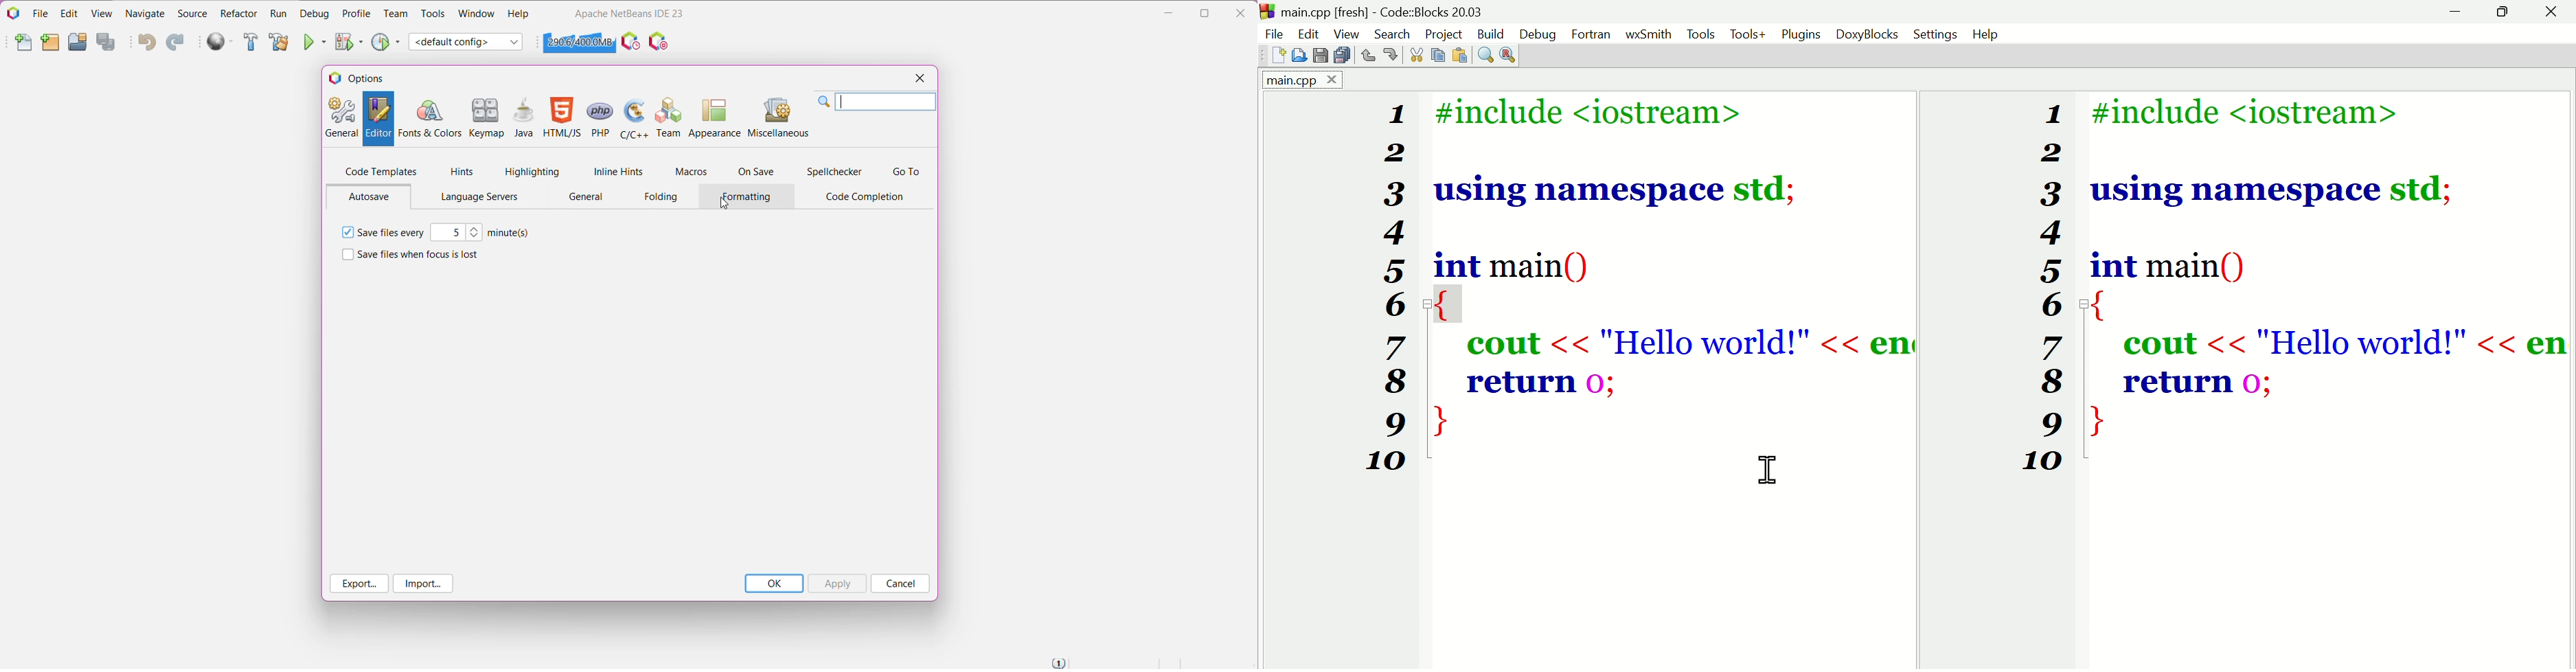  What do you see at coordinates (386, 41) in the screenshot?
I see `Profile Project` at bounding box center [386, 41].